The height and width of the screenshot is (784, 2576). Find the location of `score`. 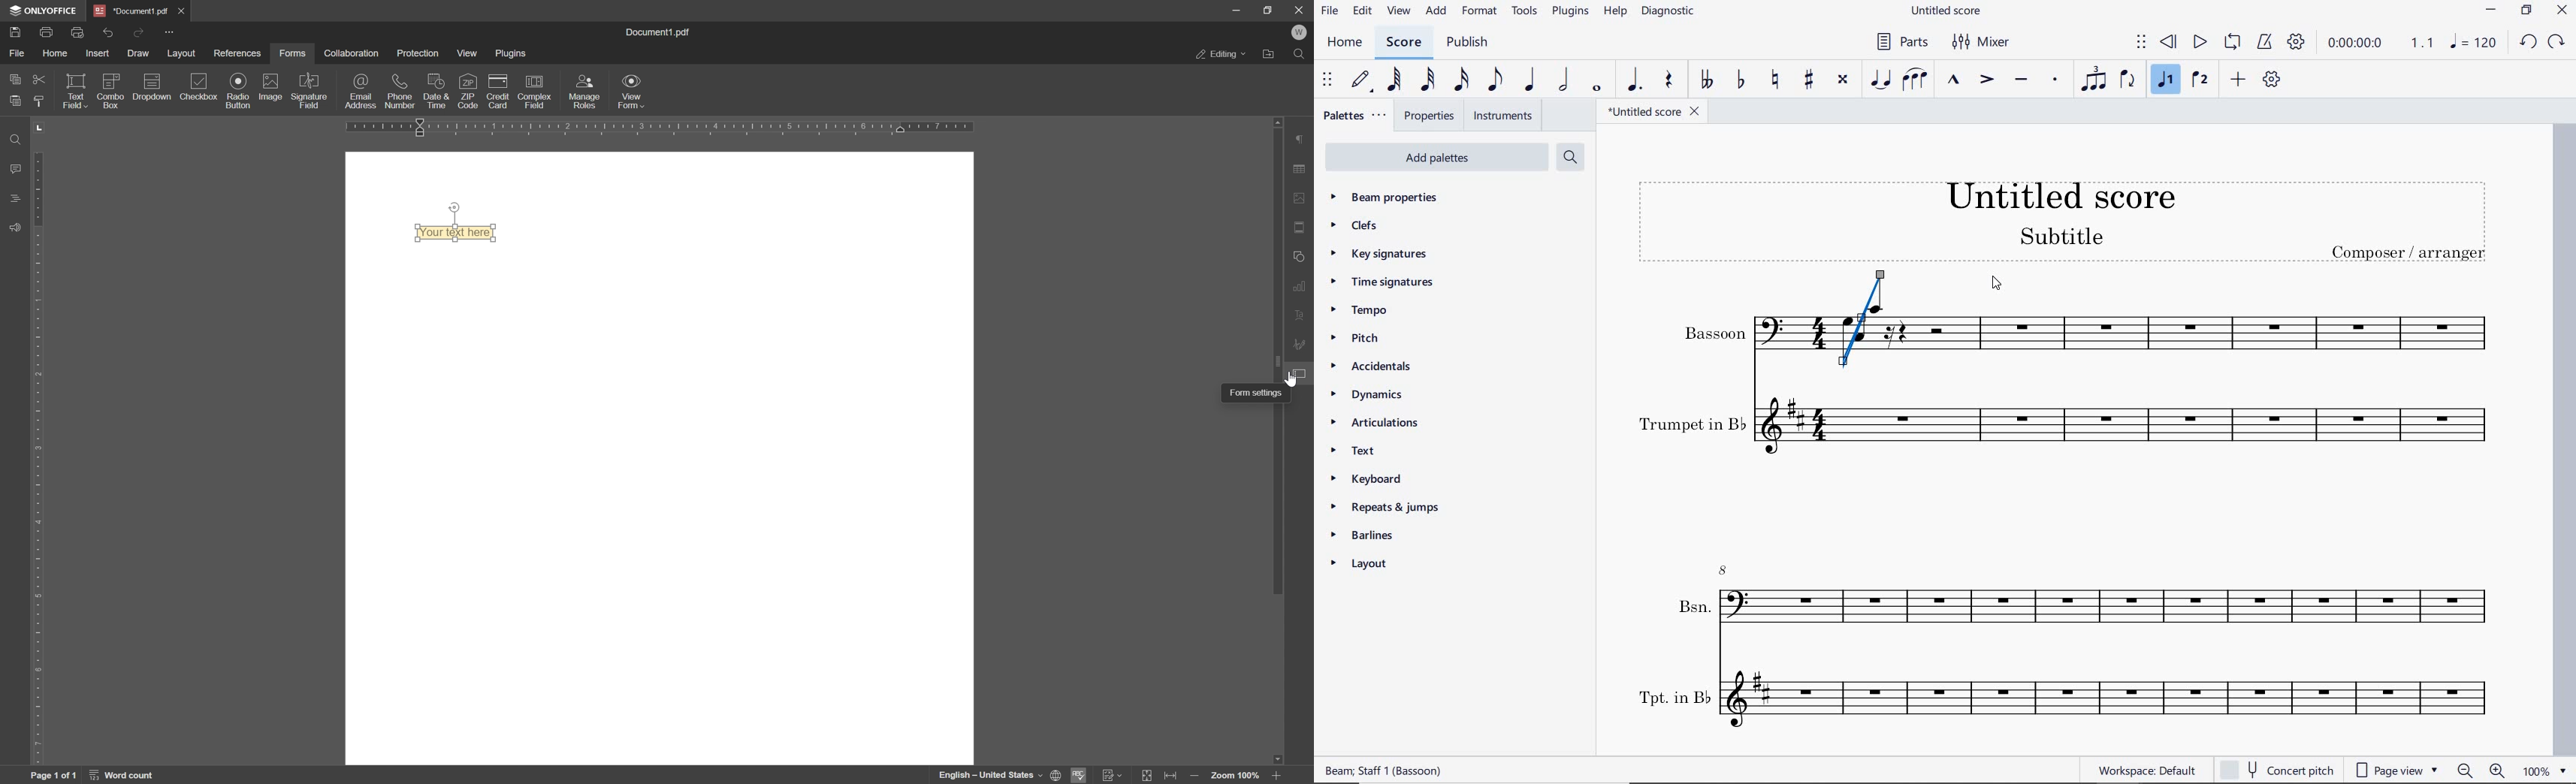

score is located at coordinates (1403, 41).